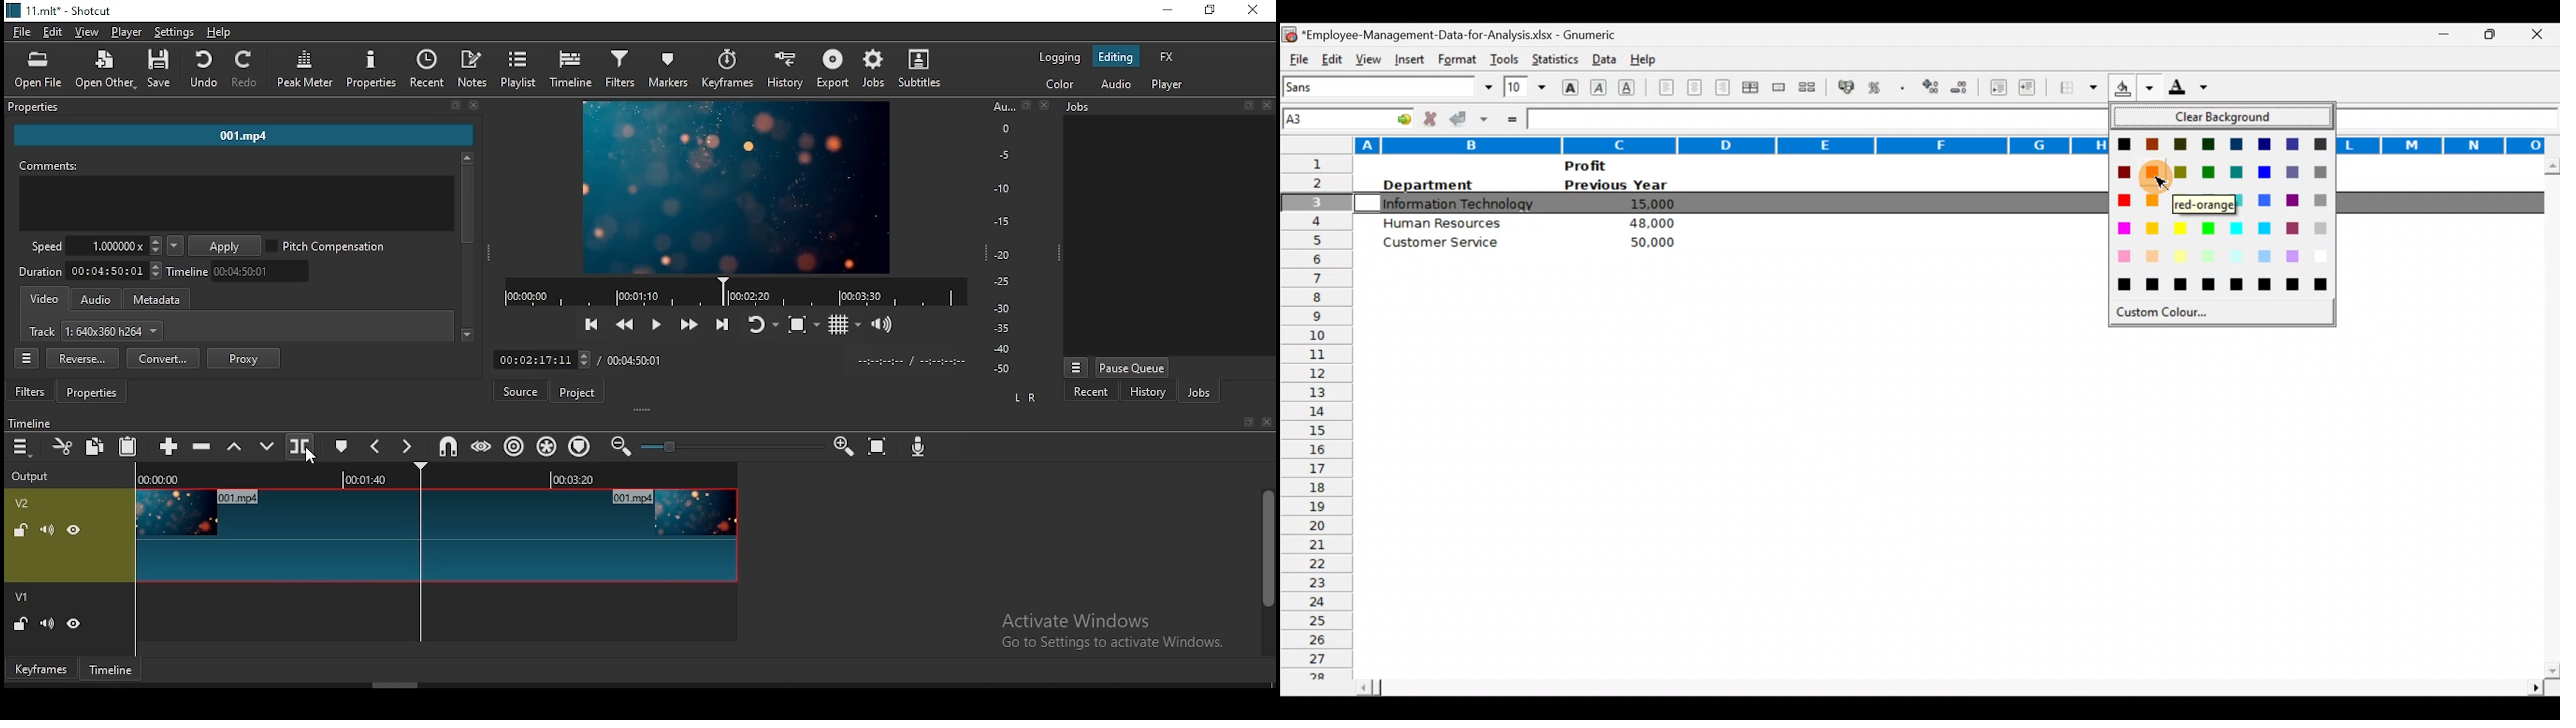 Image resolution: width=2576 pixels, height=728 pixels. Describe the element at coordinates (1297, 57) in the screenshot. I see `File` at that location.